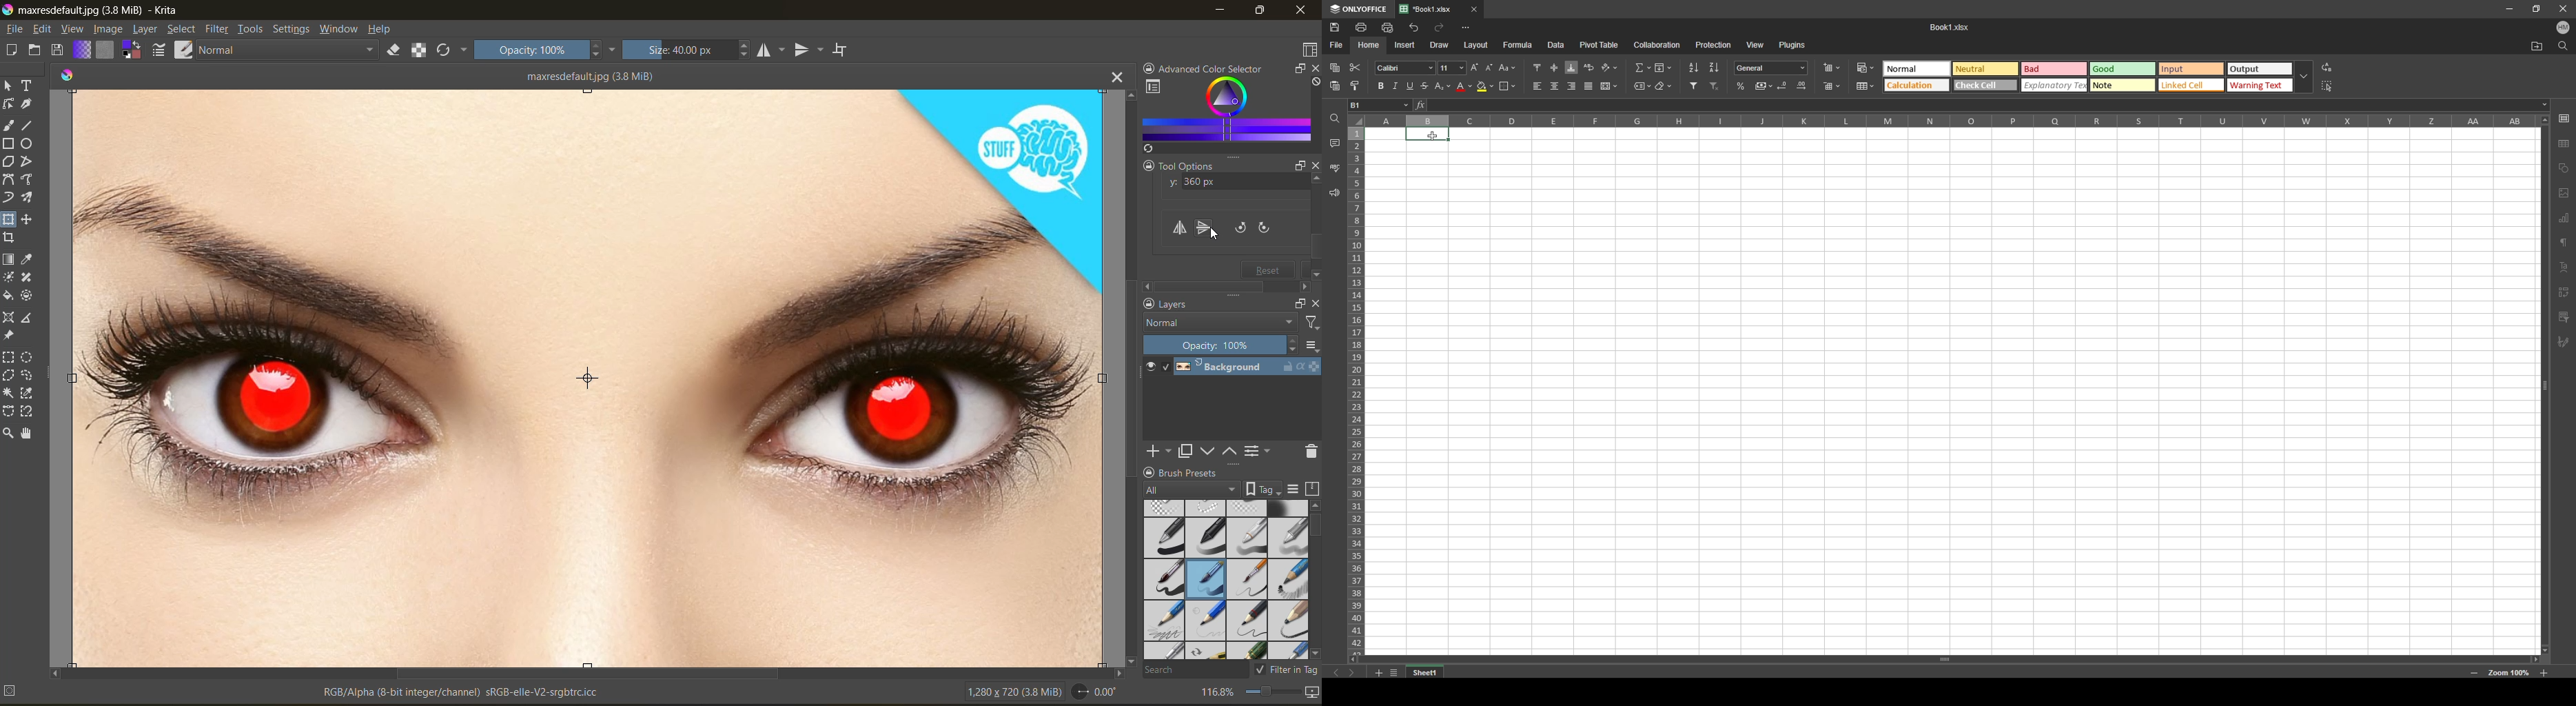 This screenshot has width=2576, height=728. I want to click on horizontal mirror tool, so click(774, 51).